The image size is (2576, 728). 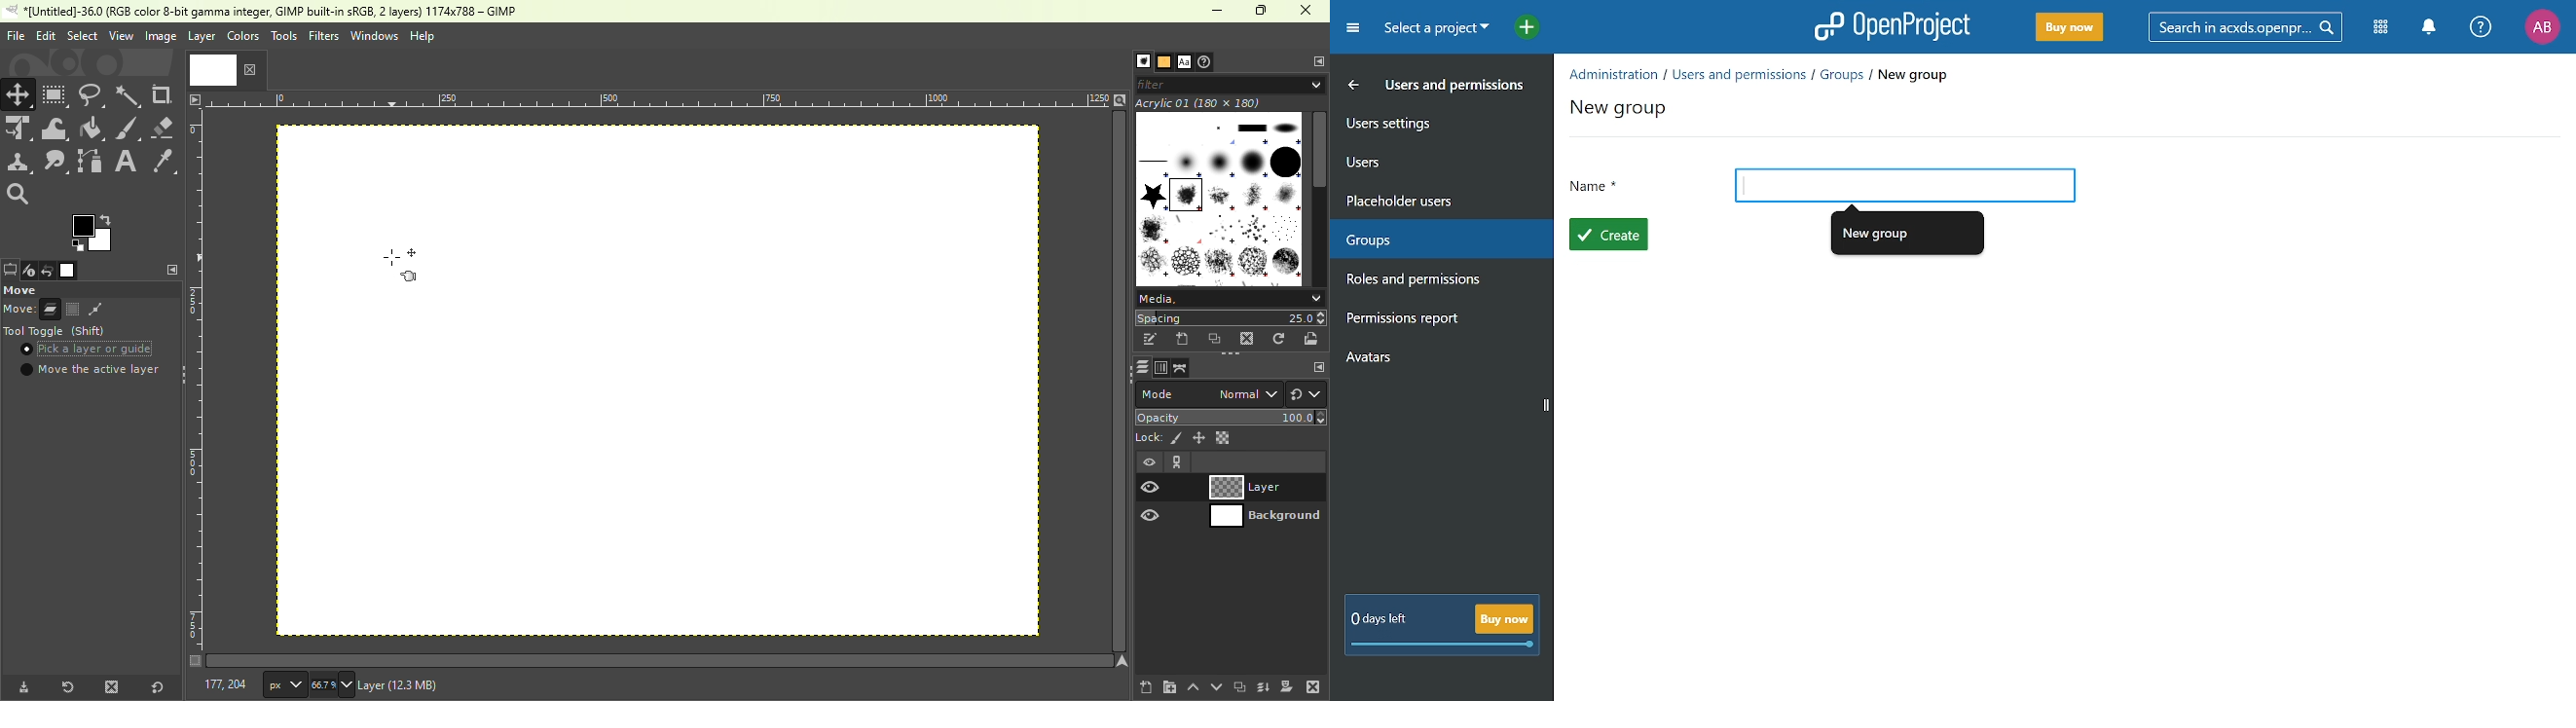 What do you see at coordinates (155, 684) in the screenshot?
I see `Reset to default values` at bounding box center [155, 684].